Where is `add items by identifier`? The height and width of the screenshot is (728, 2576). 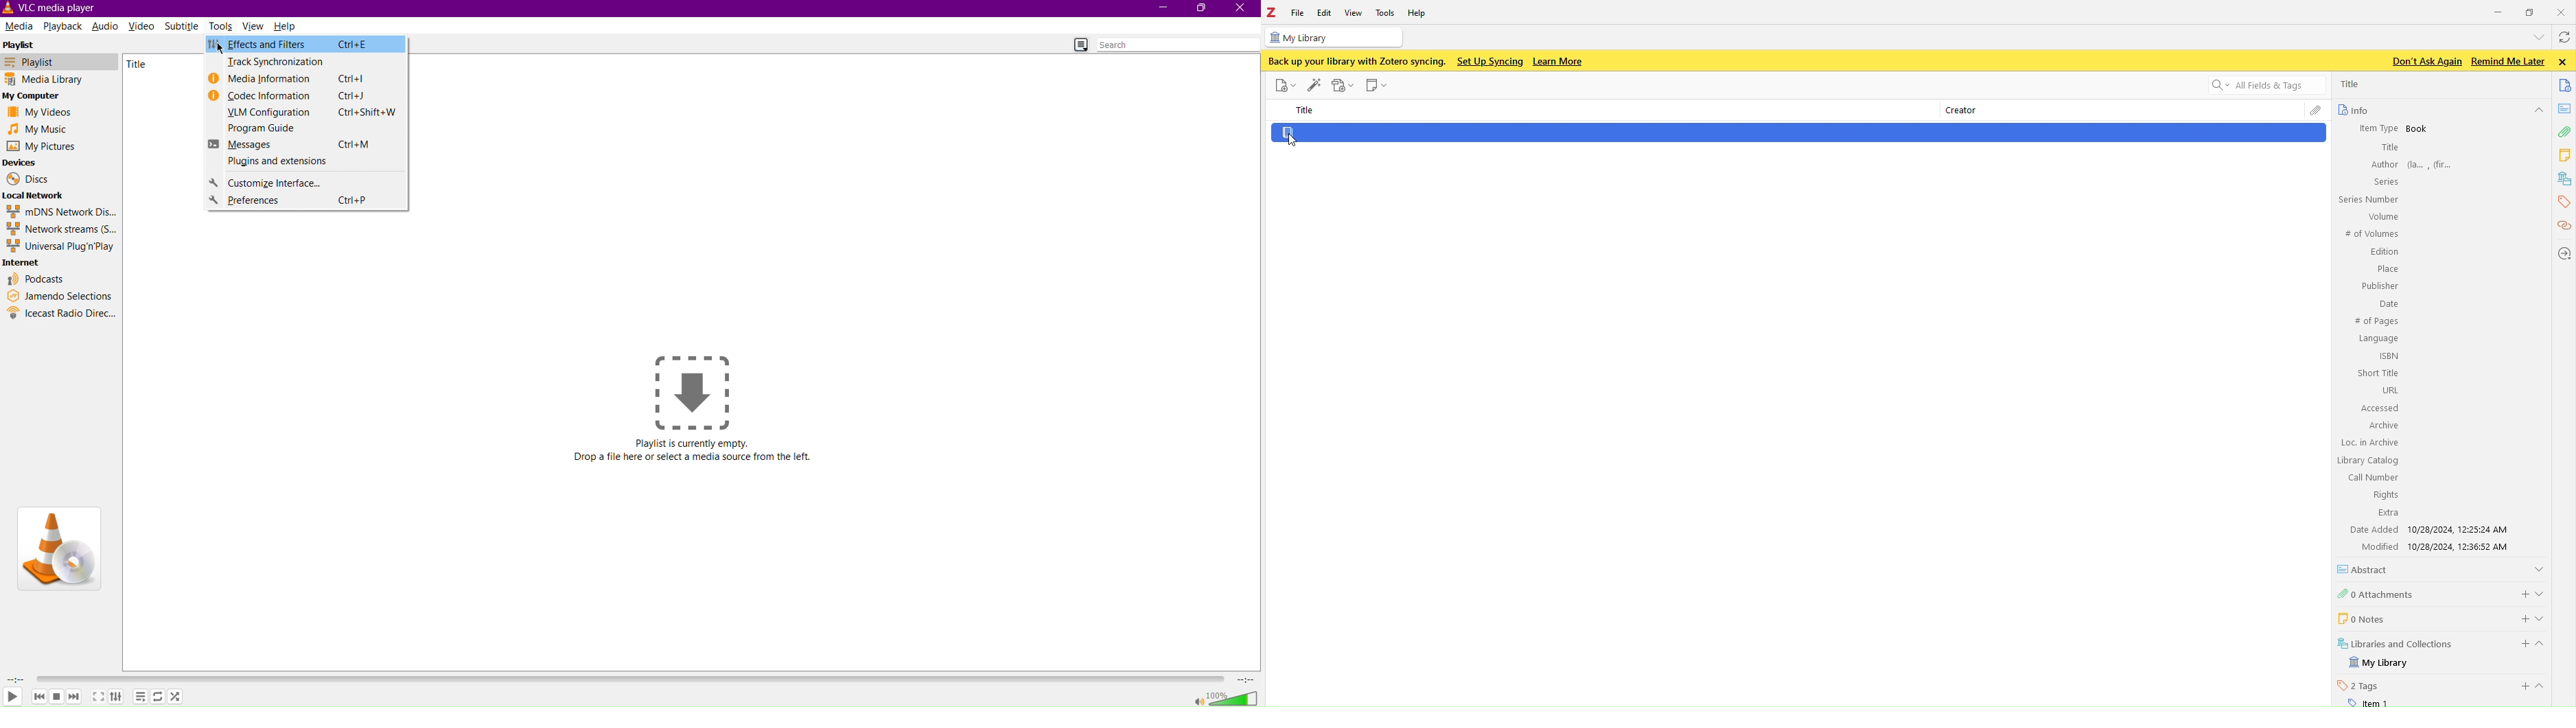 add items by identifier is located at coordinates (1311, 86).